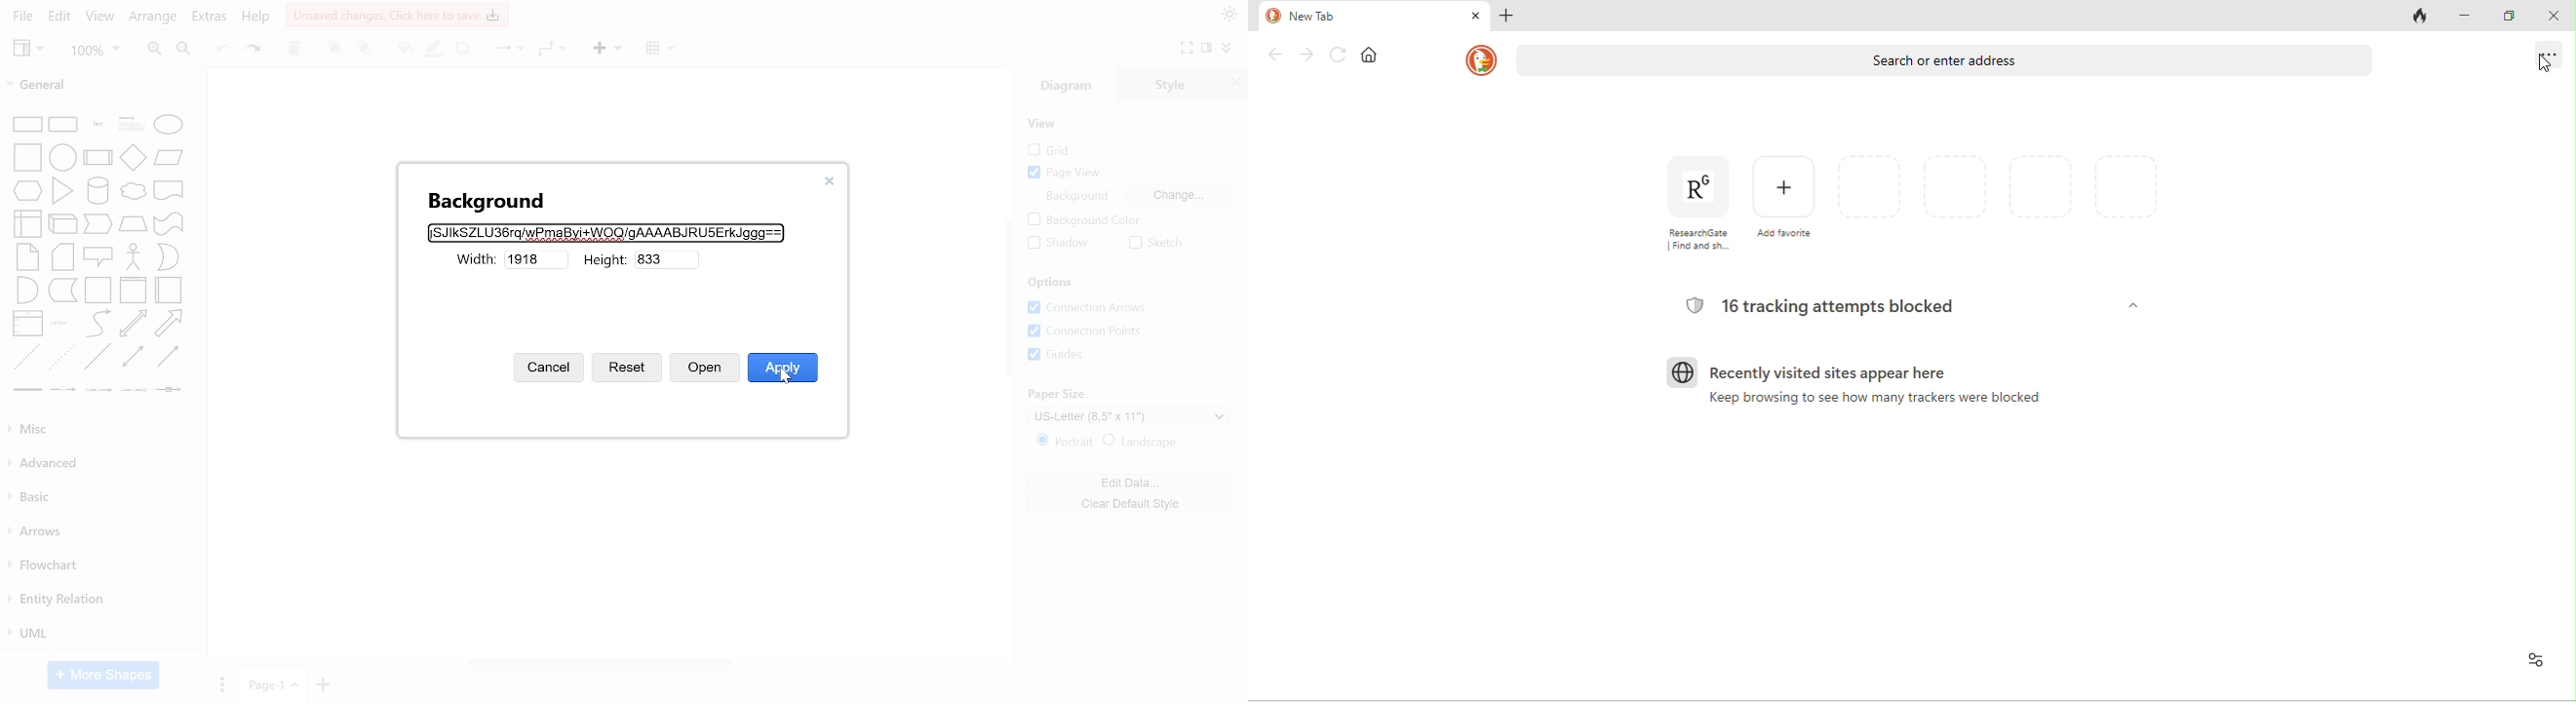 The width and height of the screenshot is (2576, 728). I want to click on general shapes, so click(24, 359).